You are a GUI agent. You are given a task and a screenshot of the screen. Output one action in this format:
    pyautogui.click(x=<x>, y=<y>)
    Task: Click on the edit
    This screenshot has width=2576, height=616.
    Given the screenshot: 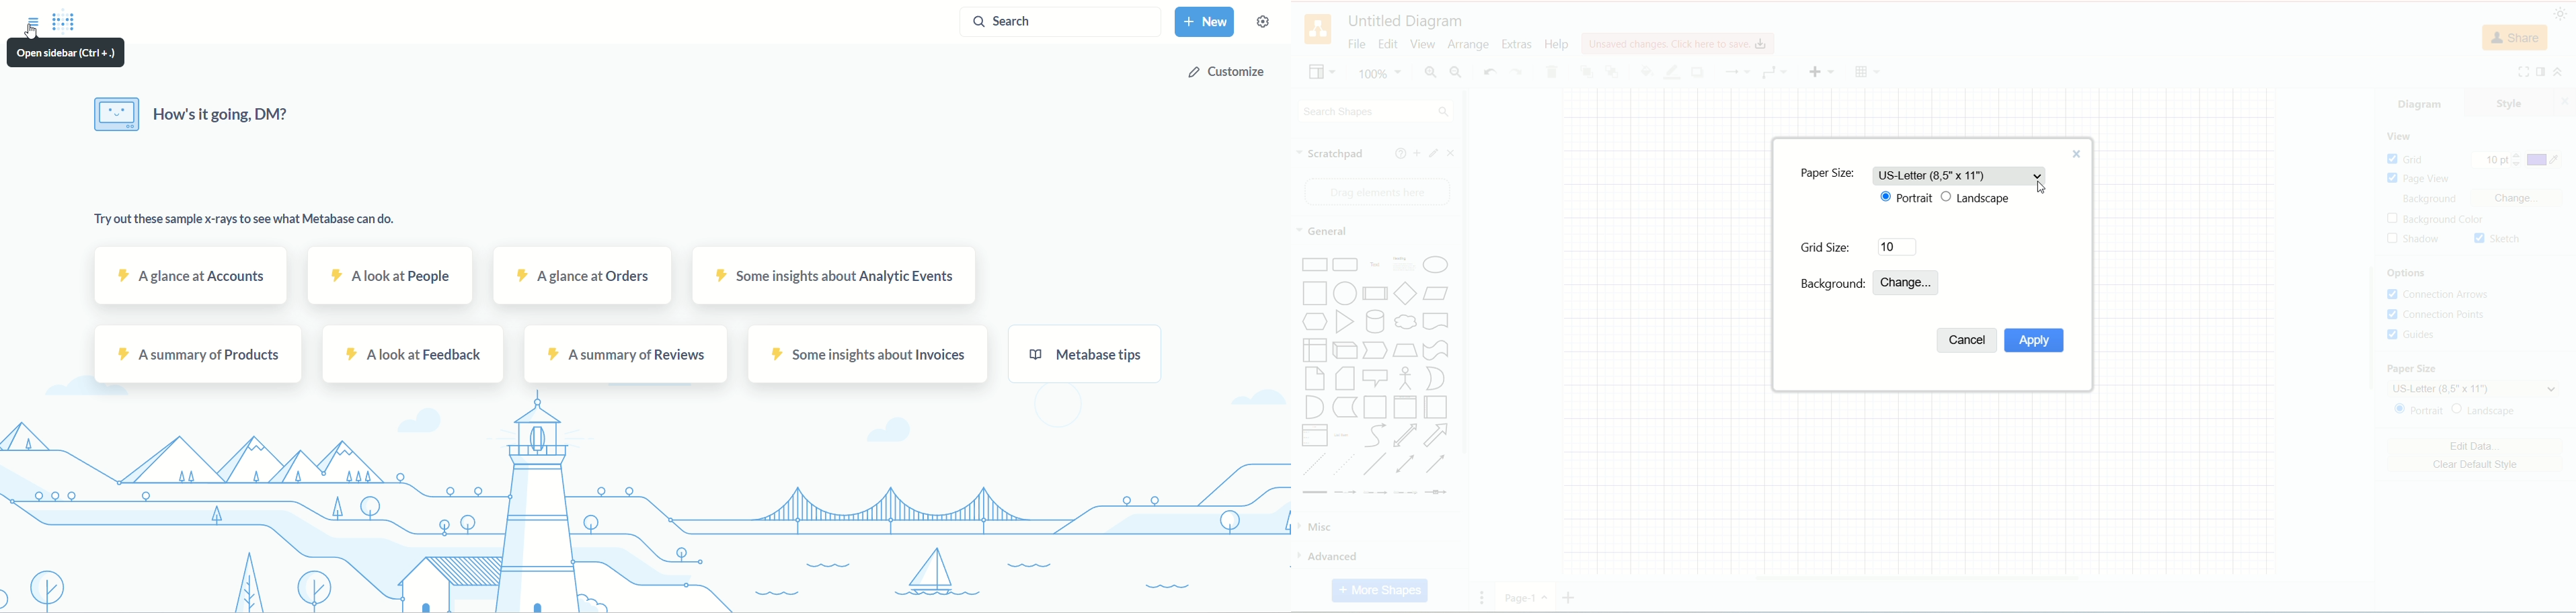 What is the action you would take?
    pyautogui.click(x=1389, y=43)
    